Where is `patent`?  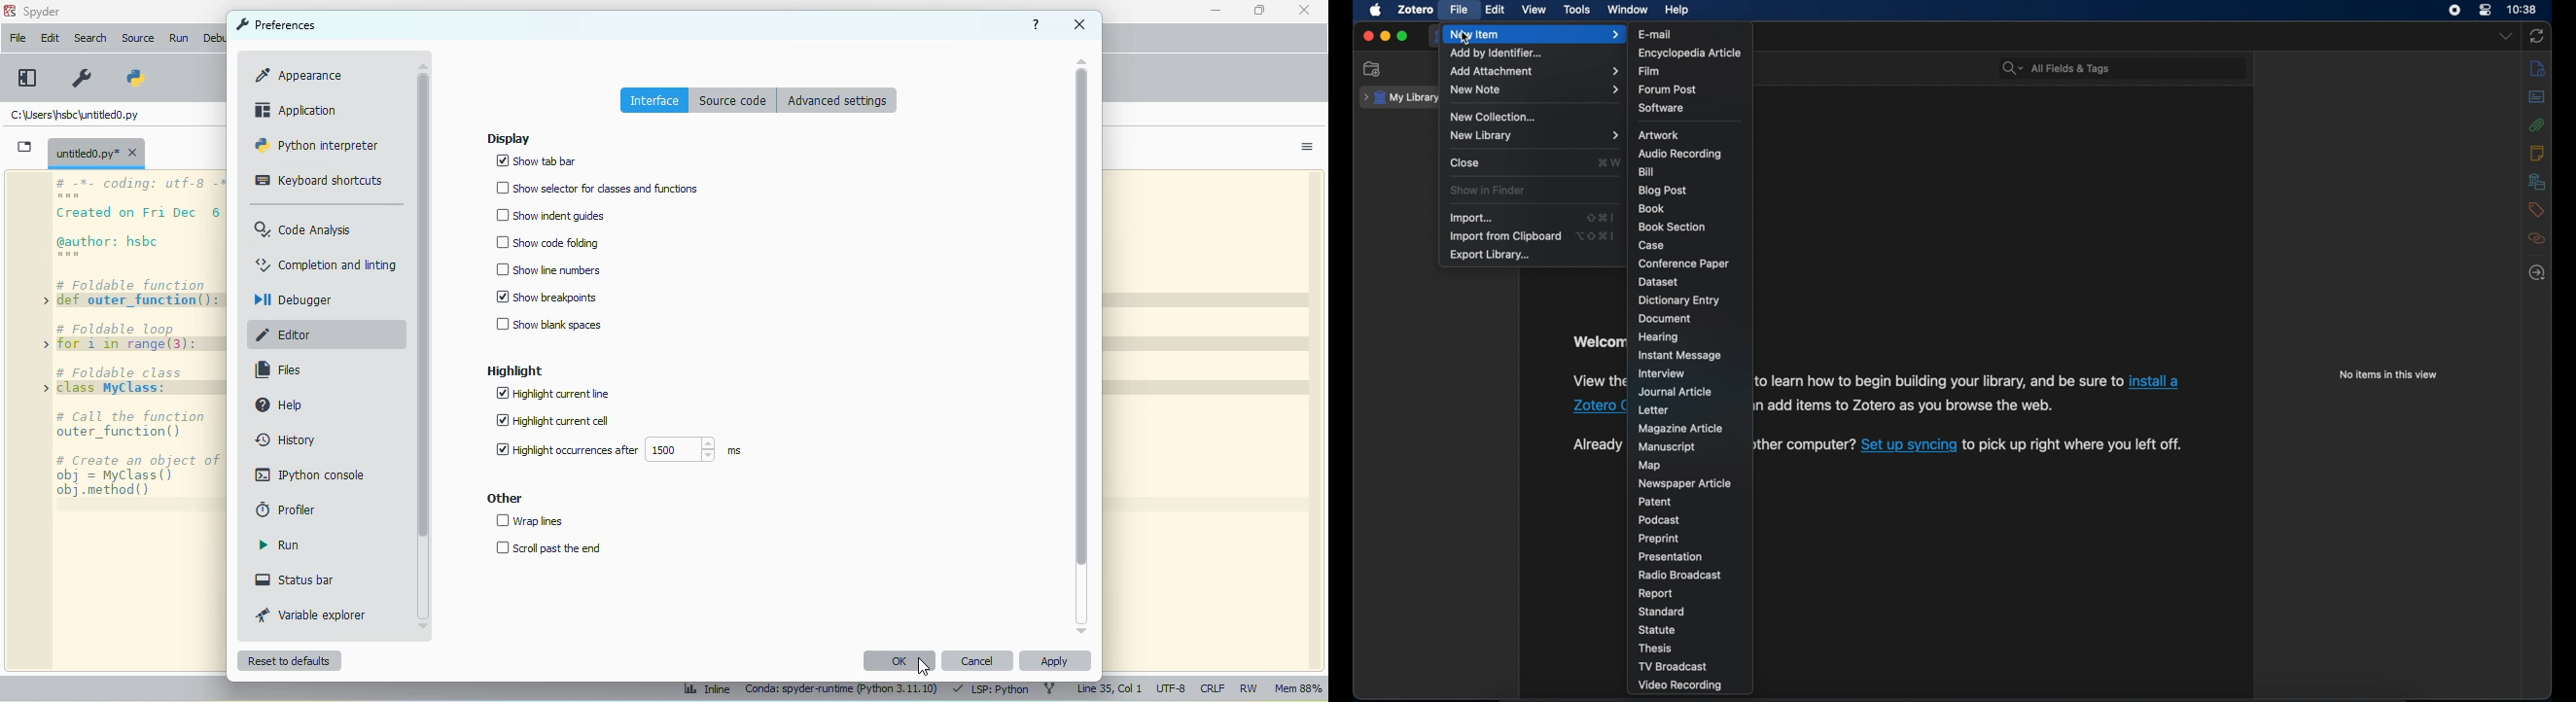
patent is located at coordinates (1655, 502).